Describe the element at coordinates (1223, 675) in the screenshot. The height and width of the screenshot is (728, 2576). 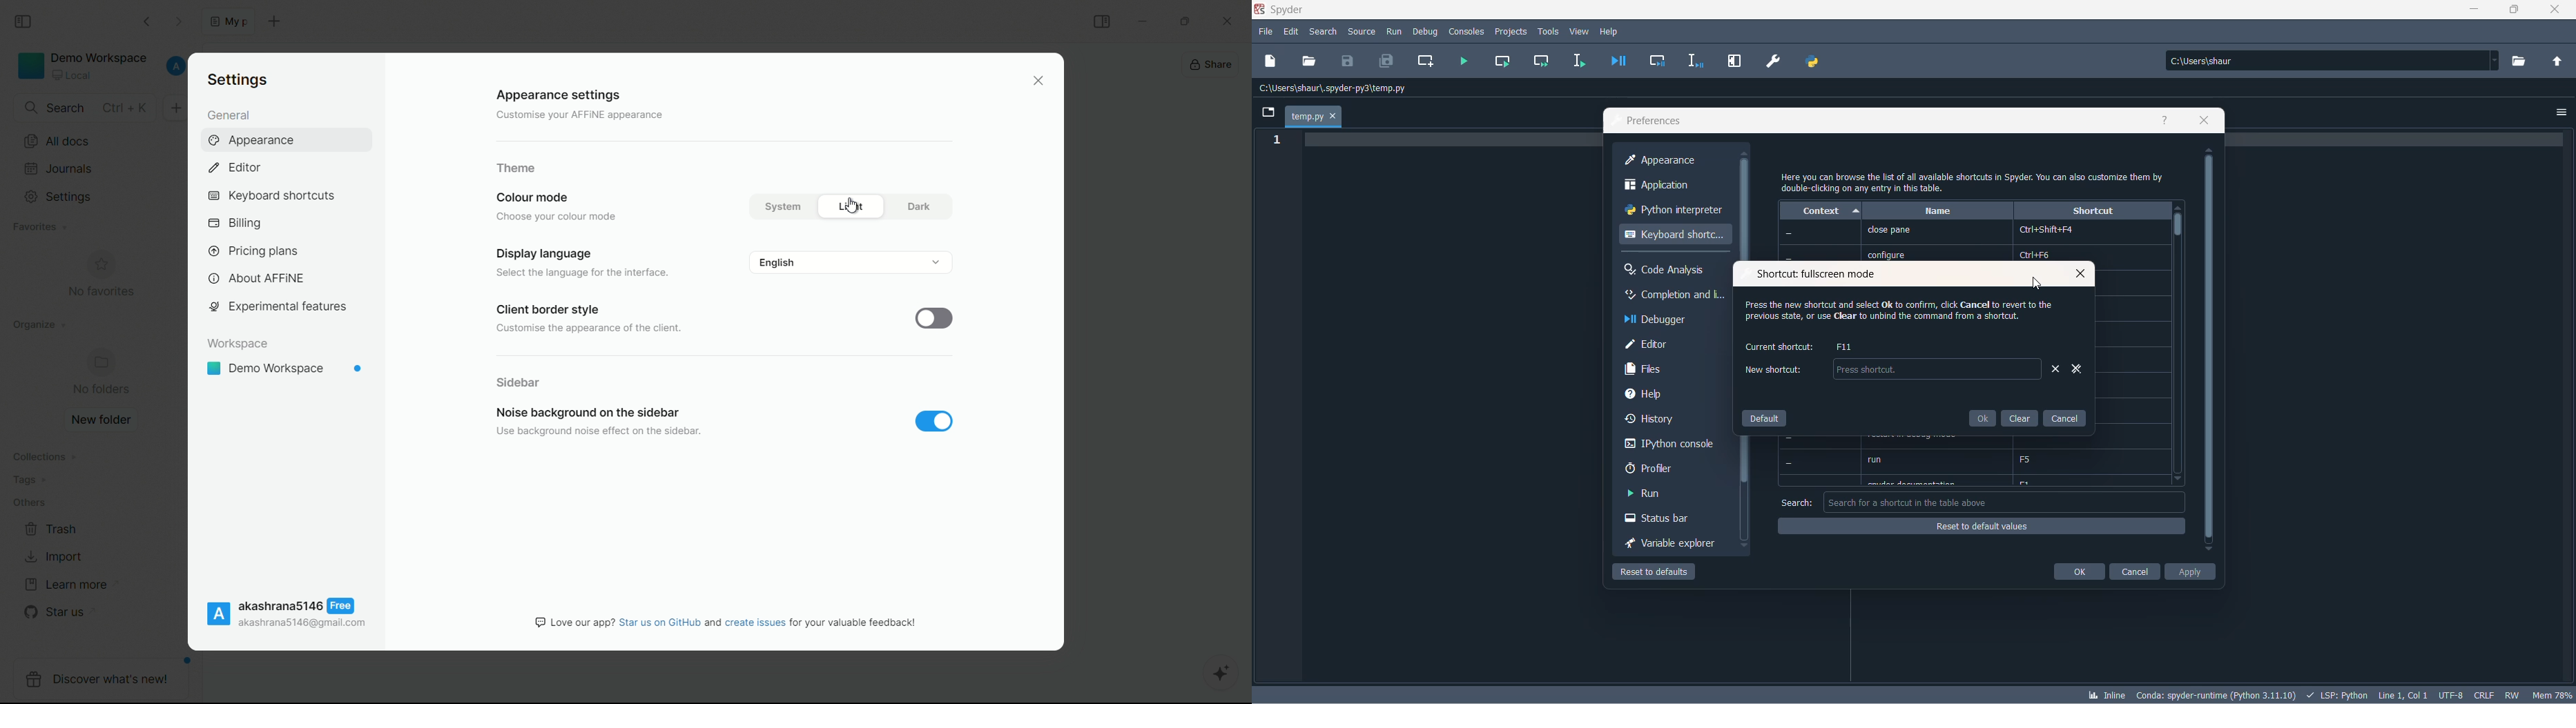
I see `ai assistant` at that location.